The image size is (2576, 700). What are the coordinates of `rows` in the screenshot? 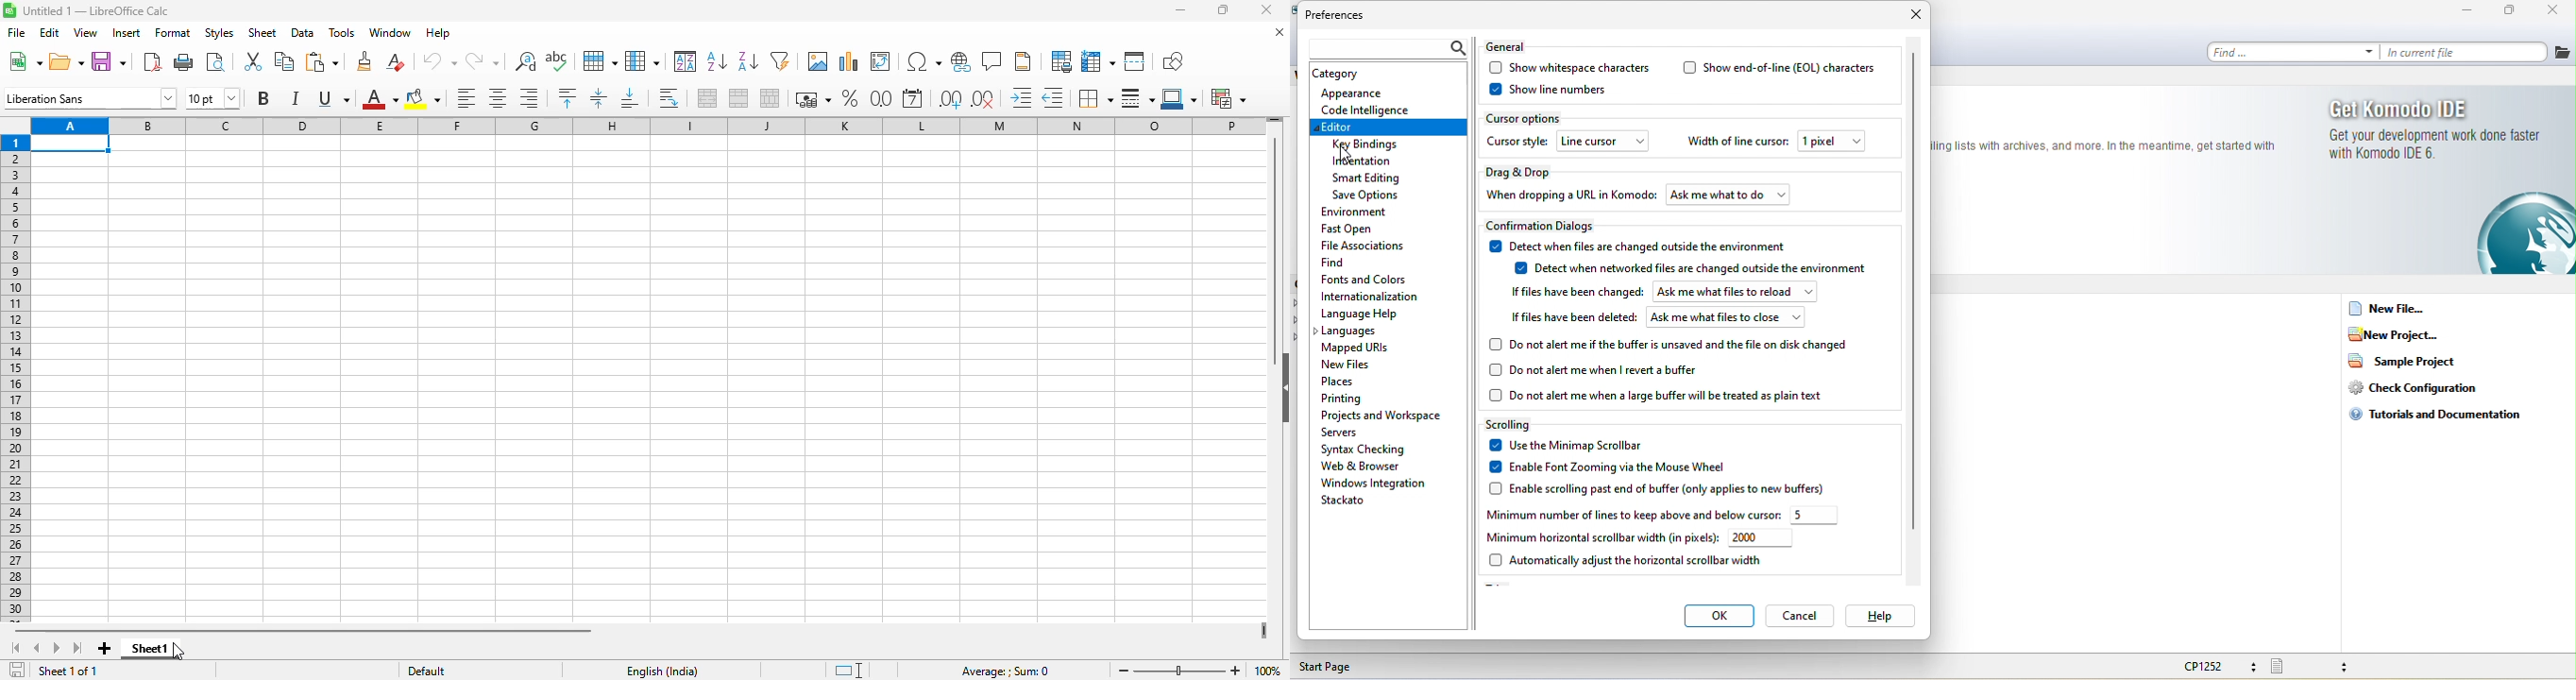 It's located at (15, 378).